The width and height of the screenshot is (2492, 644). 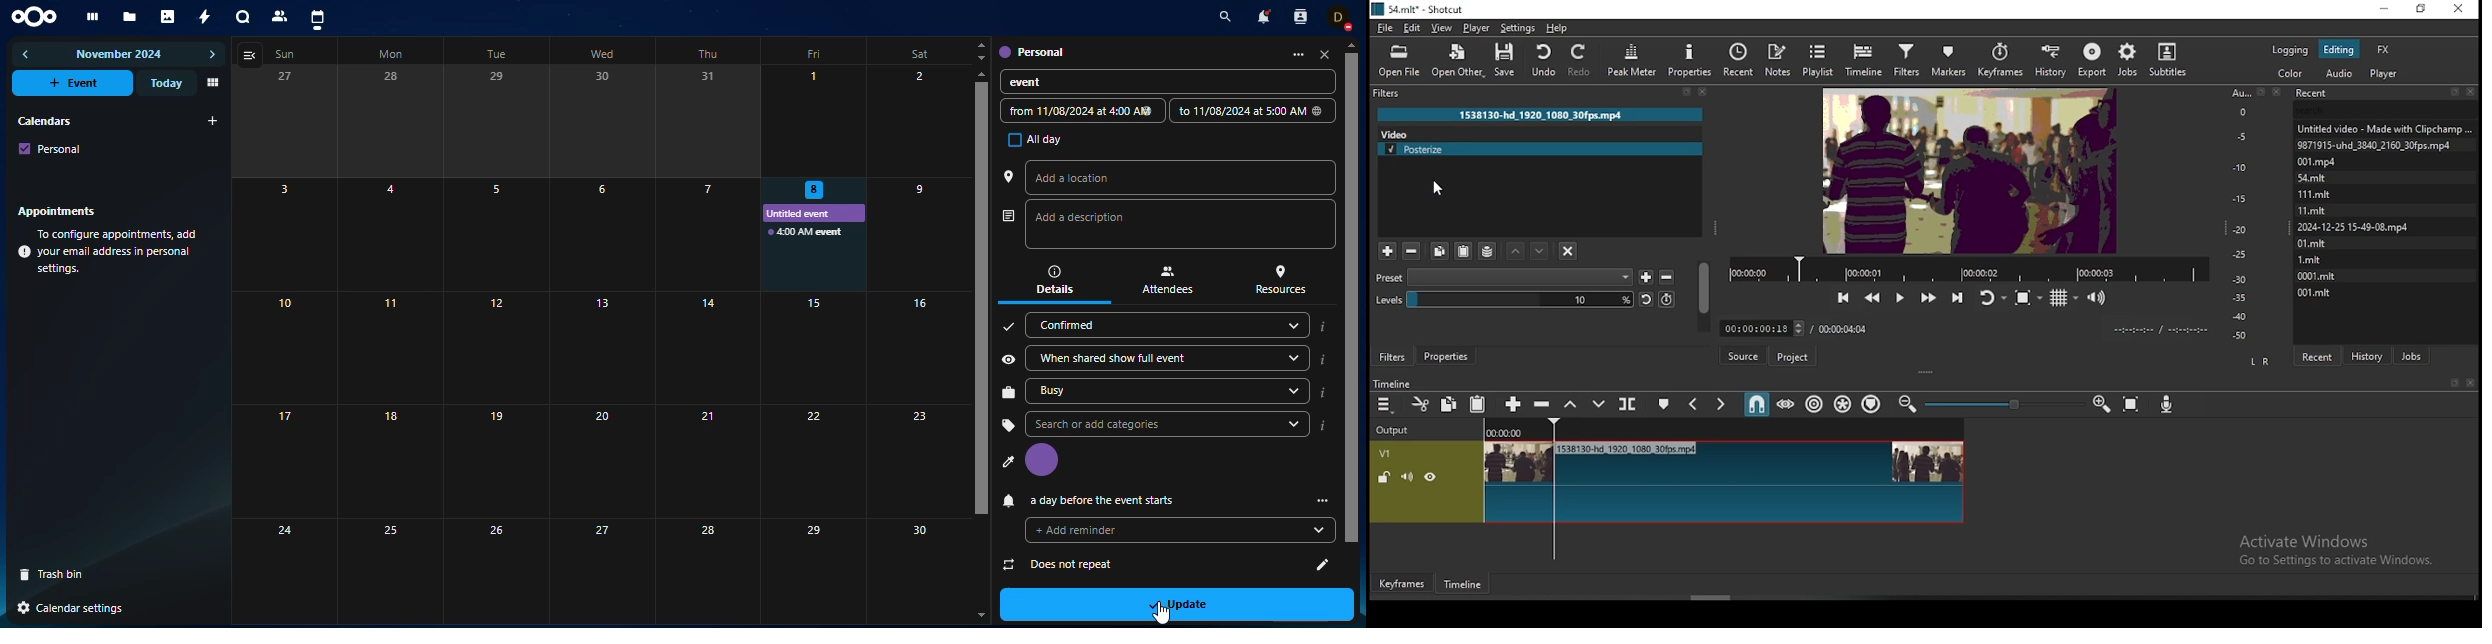 I want to click on move filter down, so click(x=1540, y=251).